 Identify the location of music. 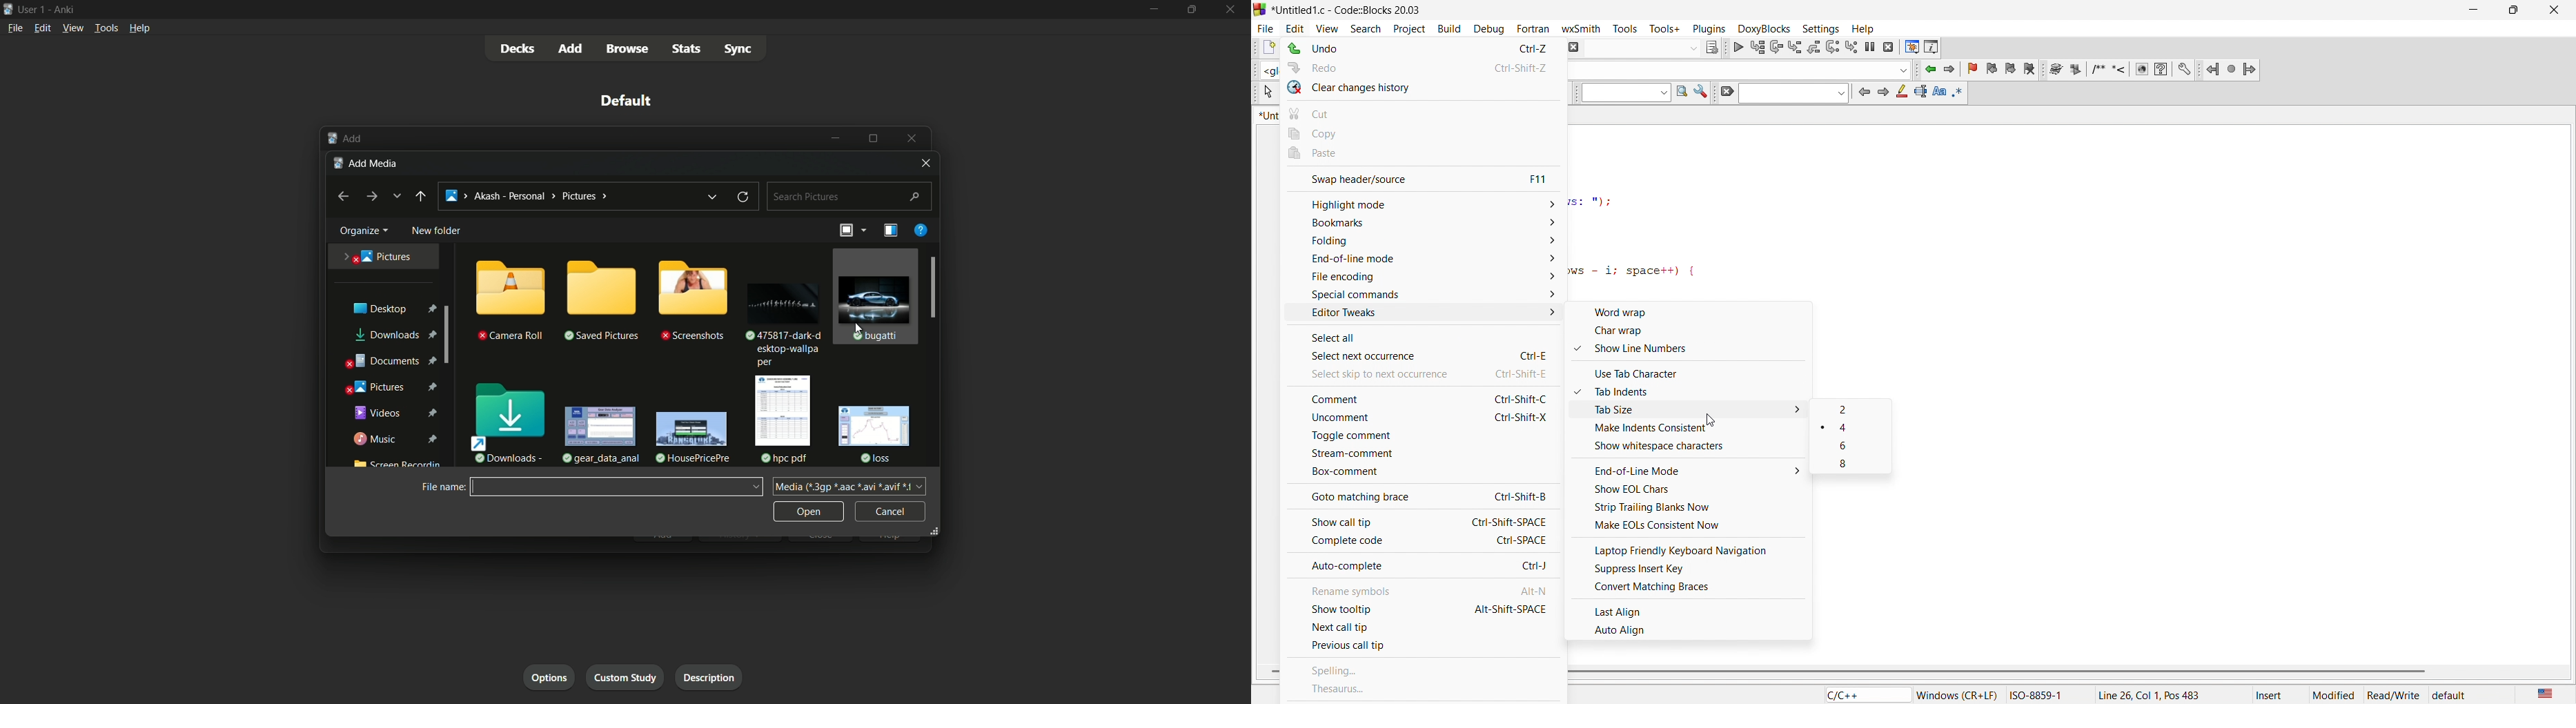
(396, 439).